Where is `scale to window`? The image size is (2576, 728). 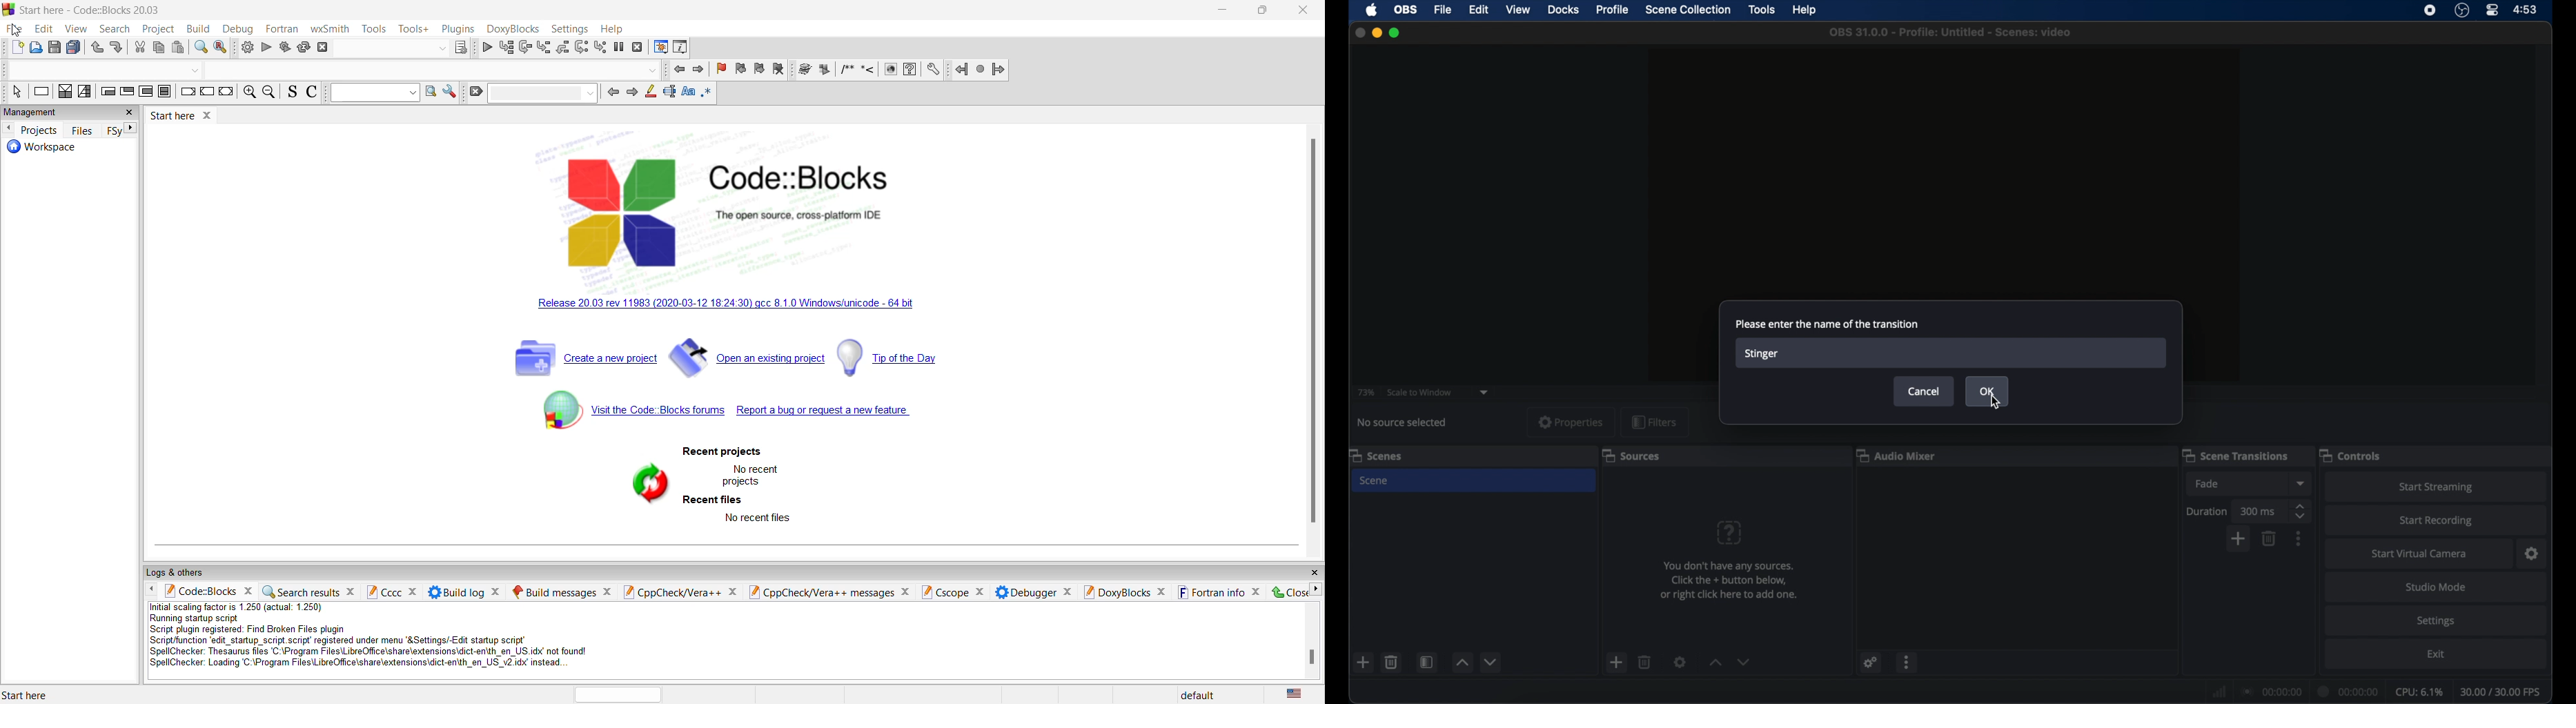
scale to window is located at coordinates (1421, 393).